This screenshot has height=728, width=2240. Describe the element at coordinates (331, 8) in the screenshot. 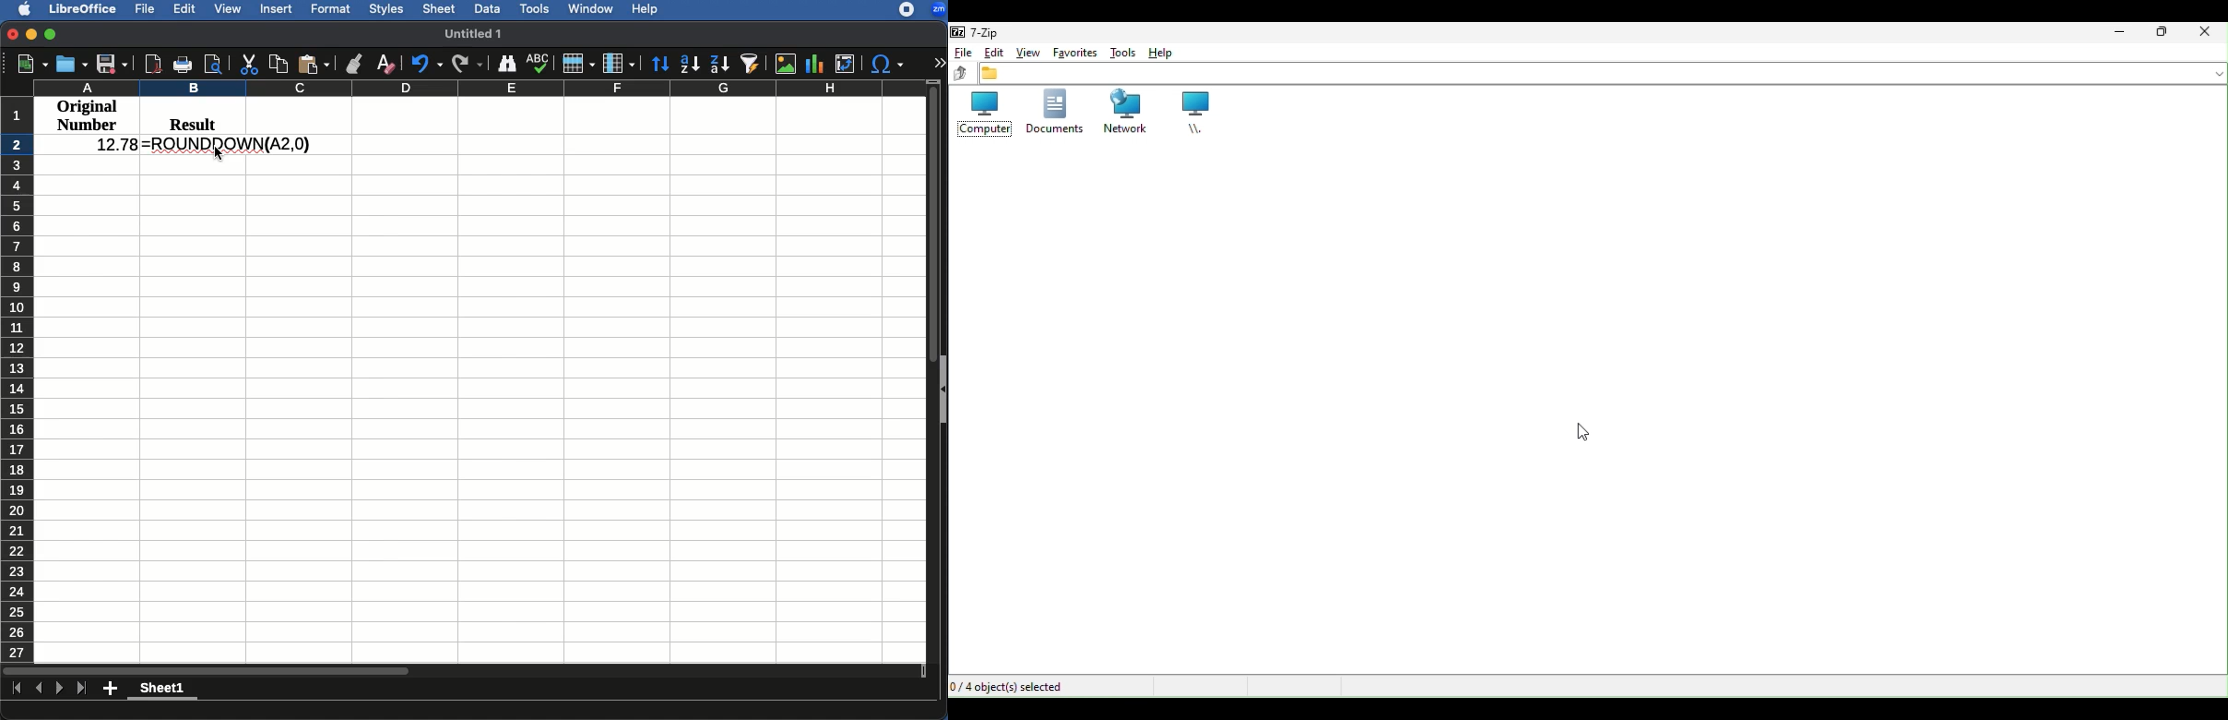

I see `Format` at that location.